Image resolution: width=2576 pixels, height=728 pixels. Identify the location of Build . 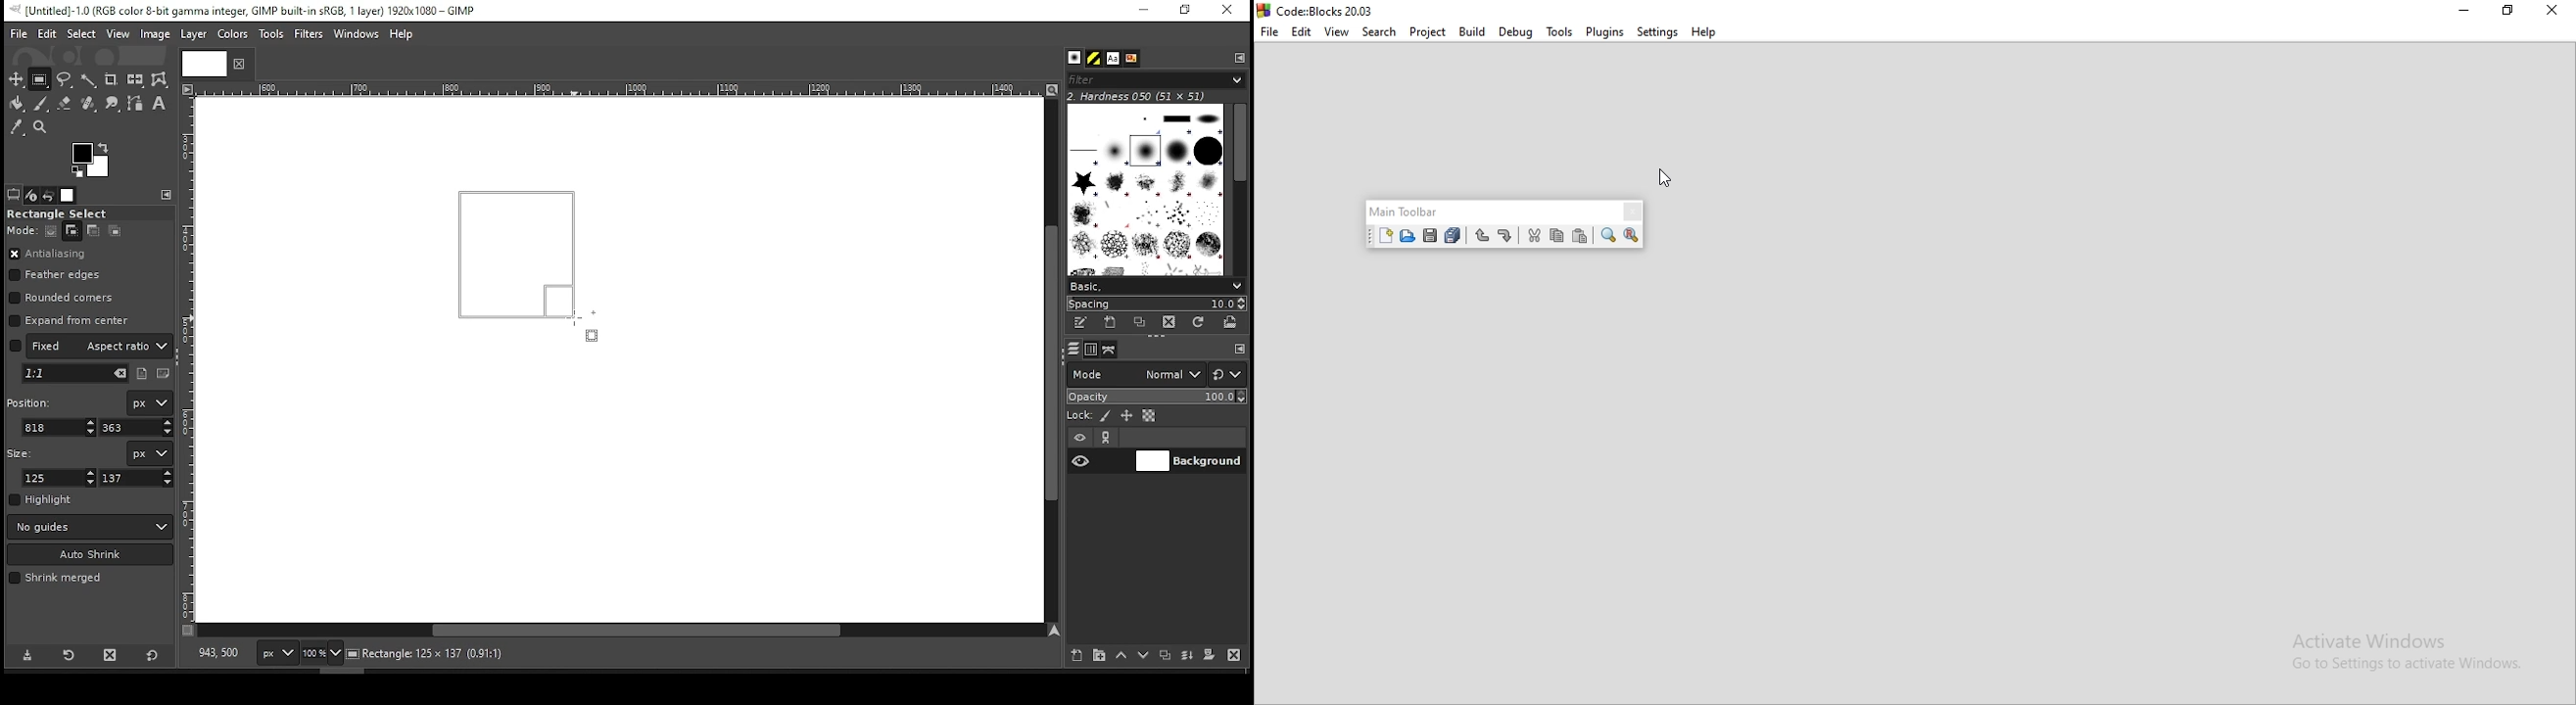
(1472, 32).